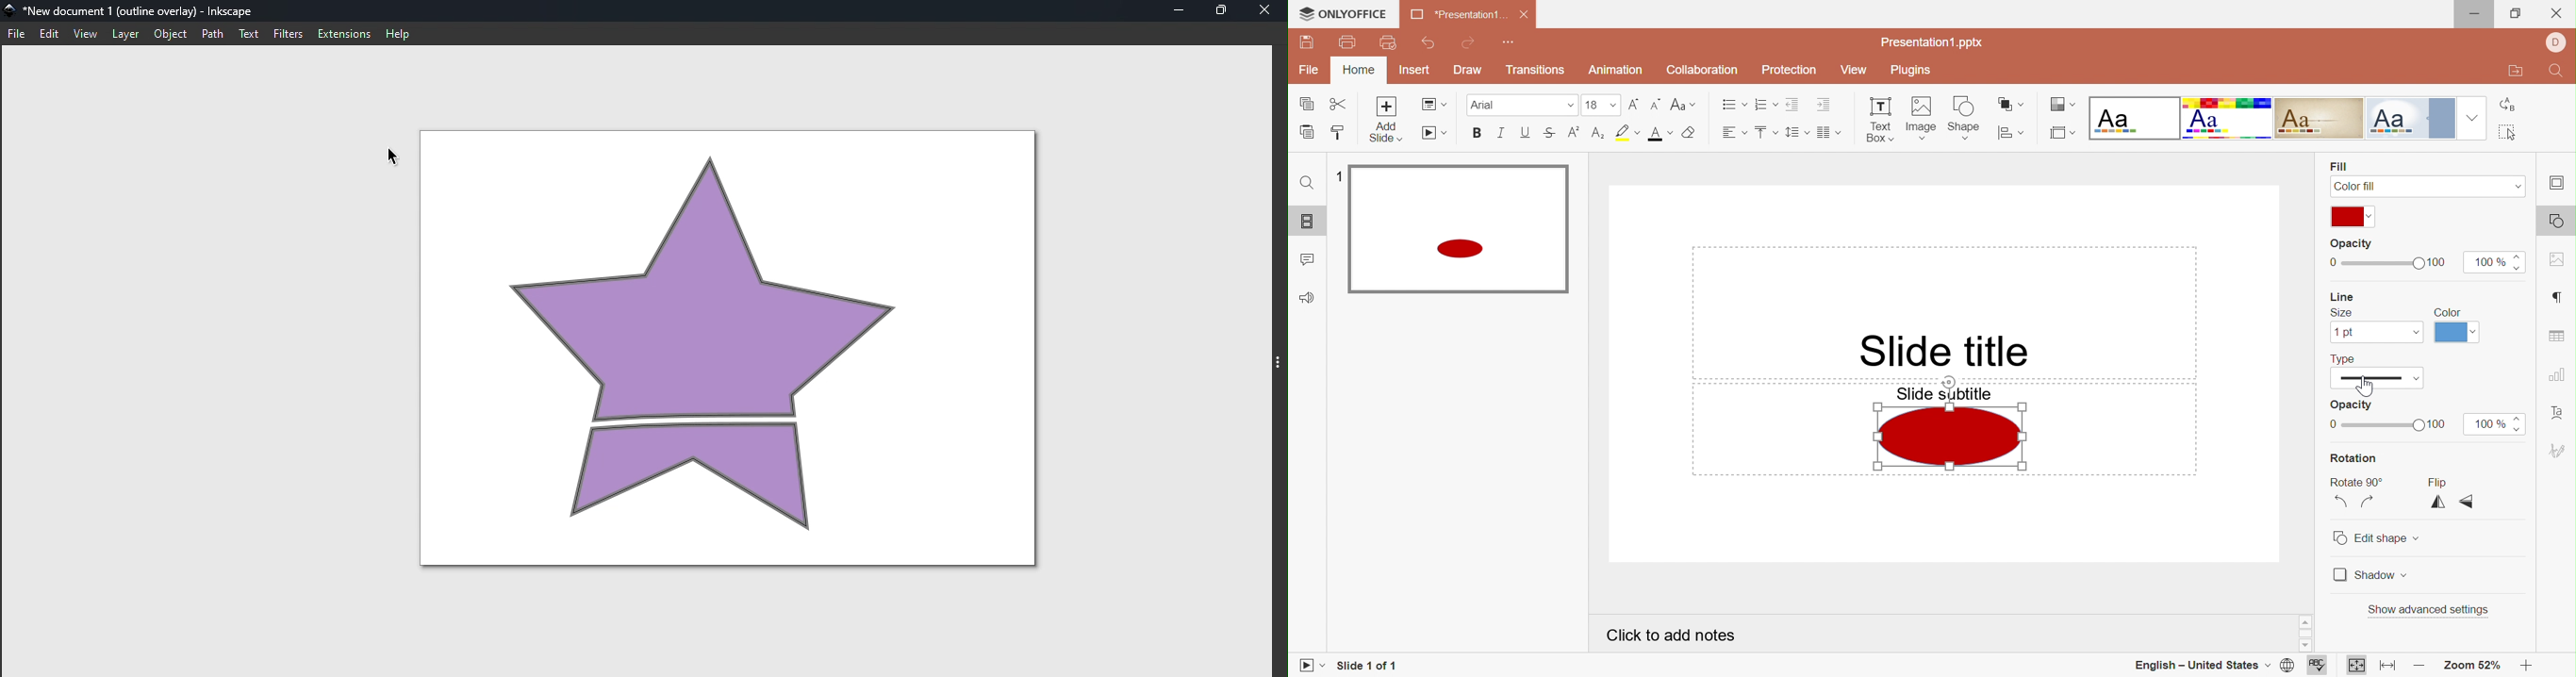 The height and width of the screenshot is (700, 2576). Describe the element at coordinates (1854, 72) in the screenshot. I see `View` at that location.